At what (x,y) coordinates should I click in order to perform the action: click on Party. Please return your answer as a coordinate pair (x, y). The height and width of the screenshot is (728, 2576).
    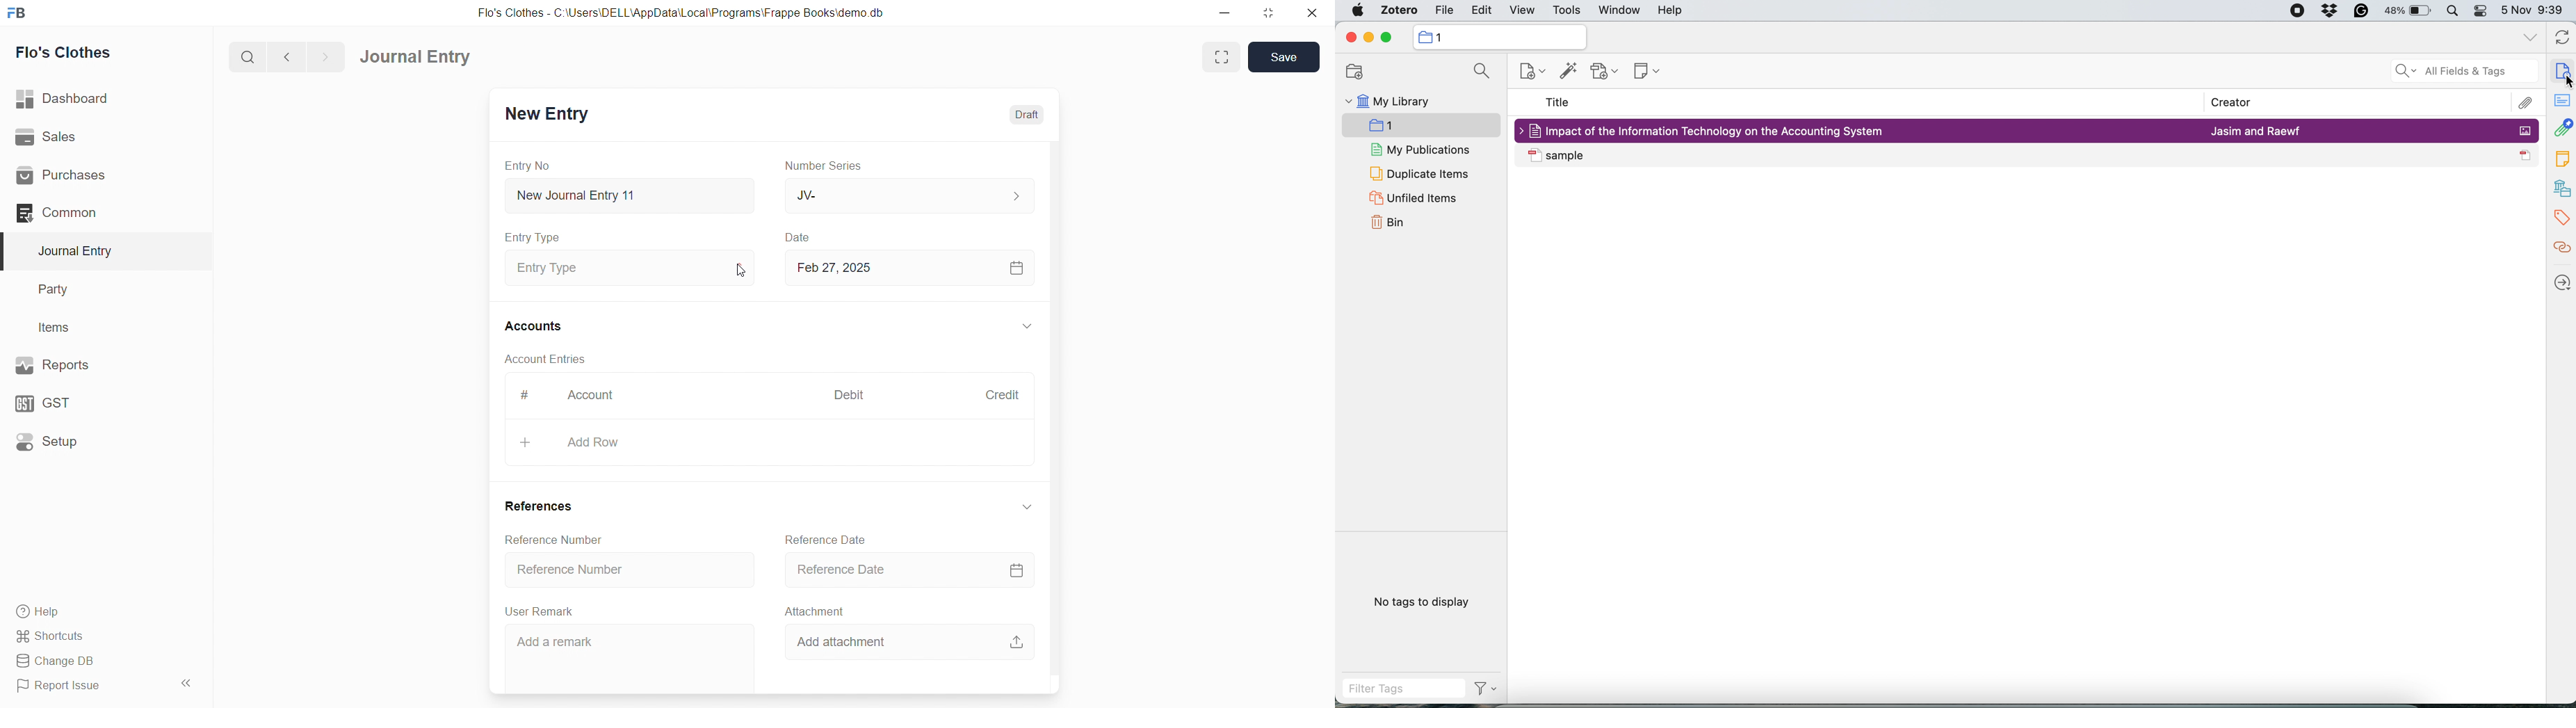
    Looking at the image, I should click on (62, 288).